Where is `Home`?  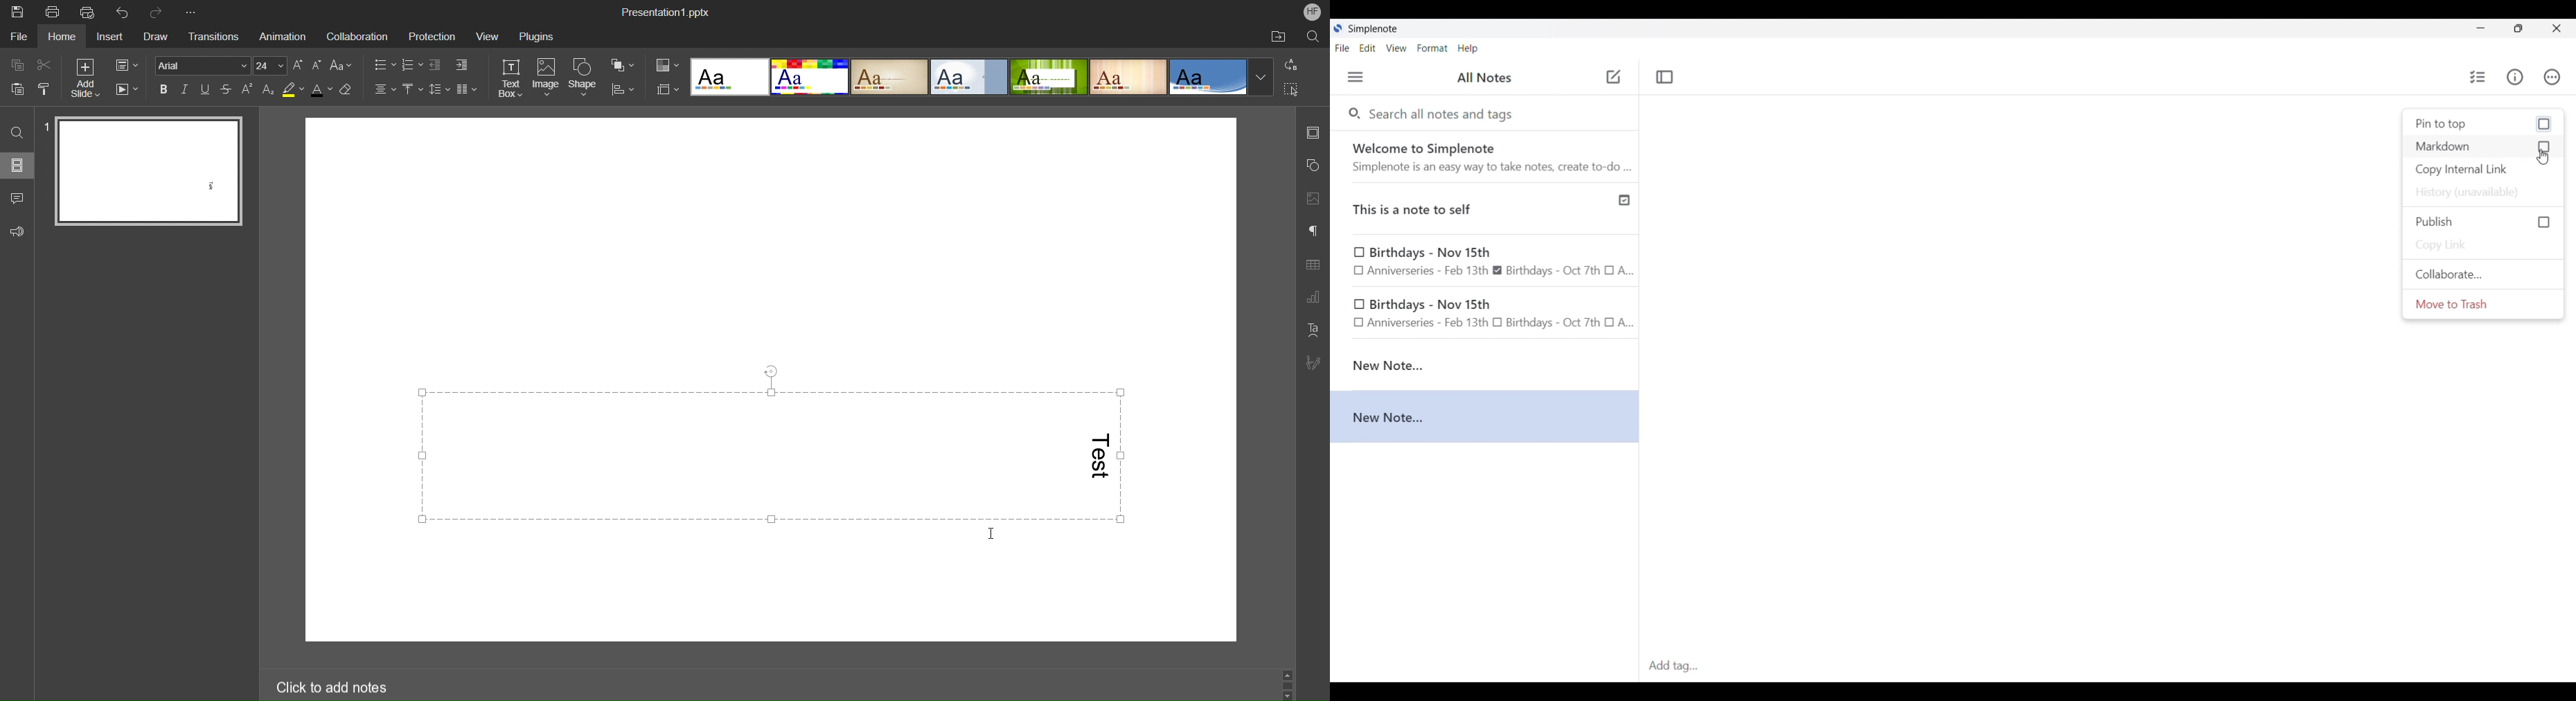 Home is located at coordinates (63, 37).